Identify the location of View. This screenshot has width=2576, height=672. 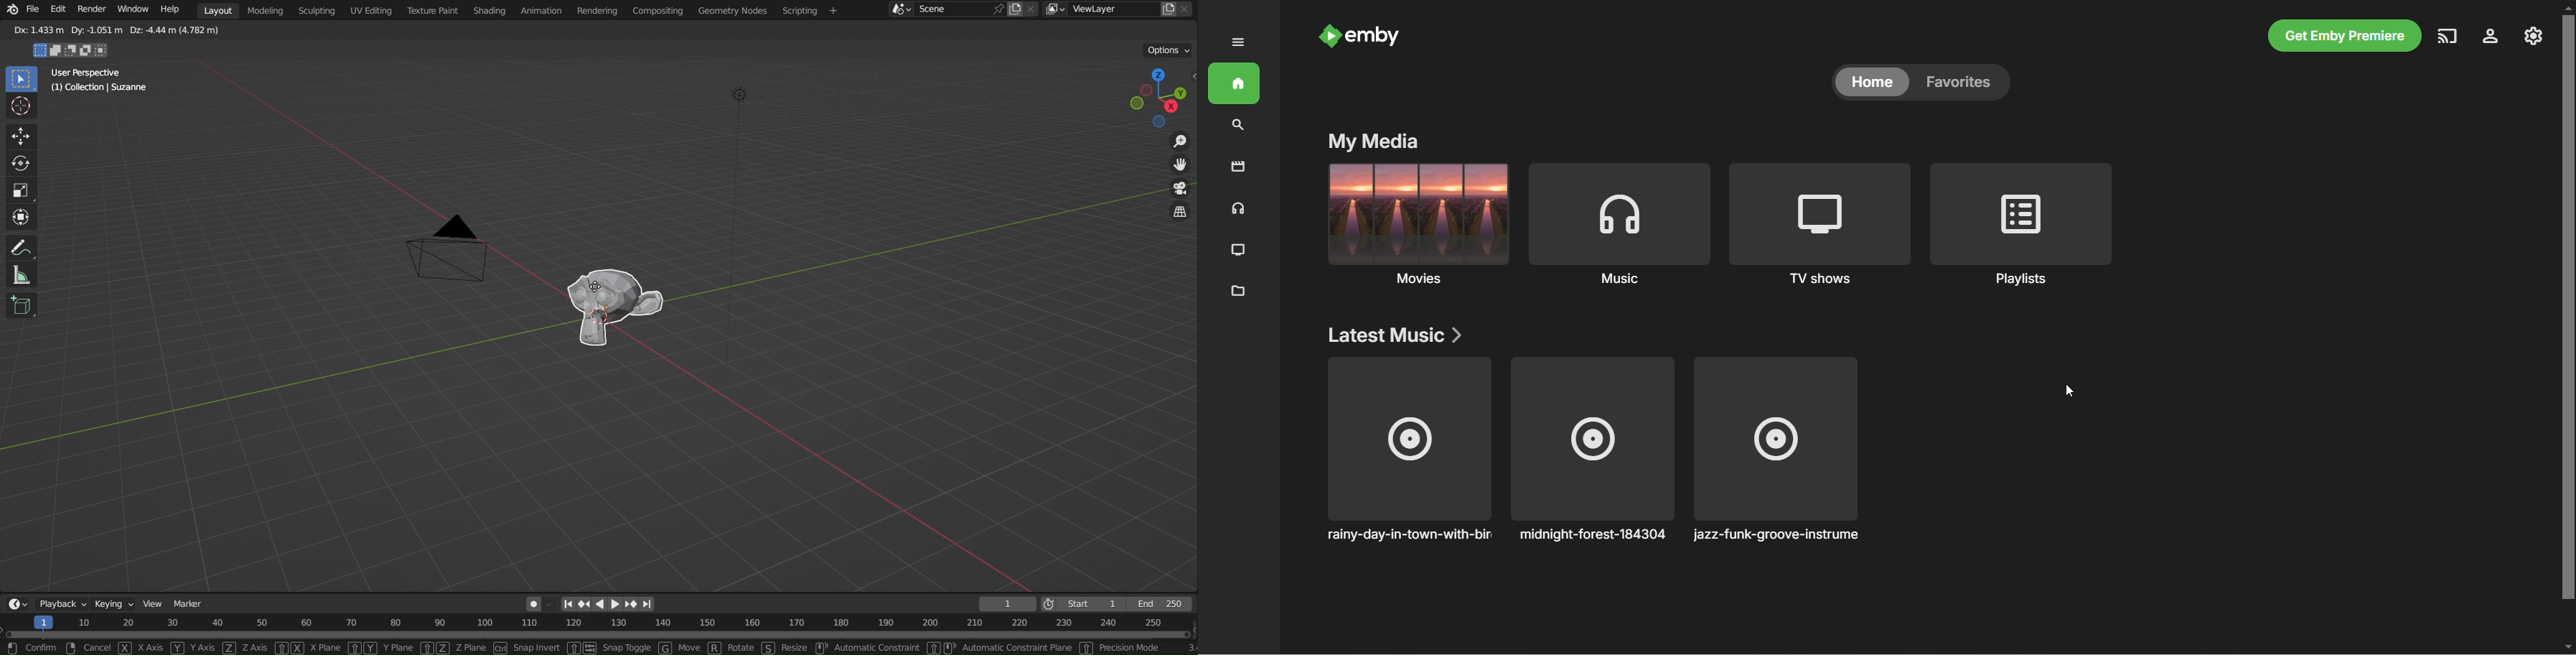
(153, 604).